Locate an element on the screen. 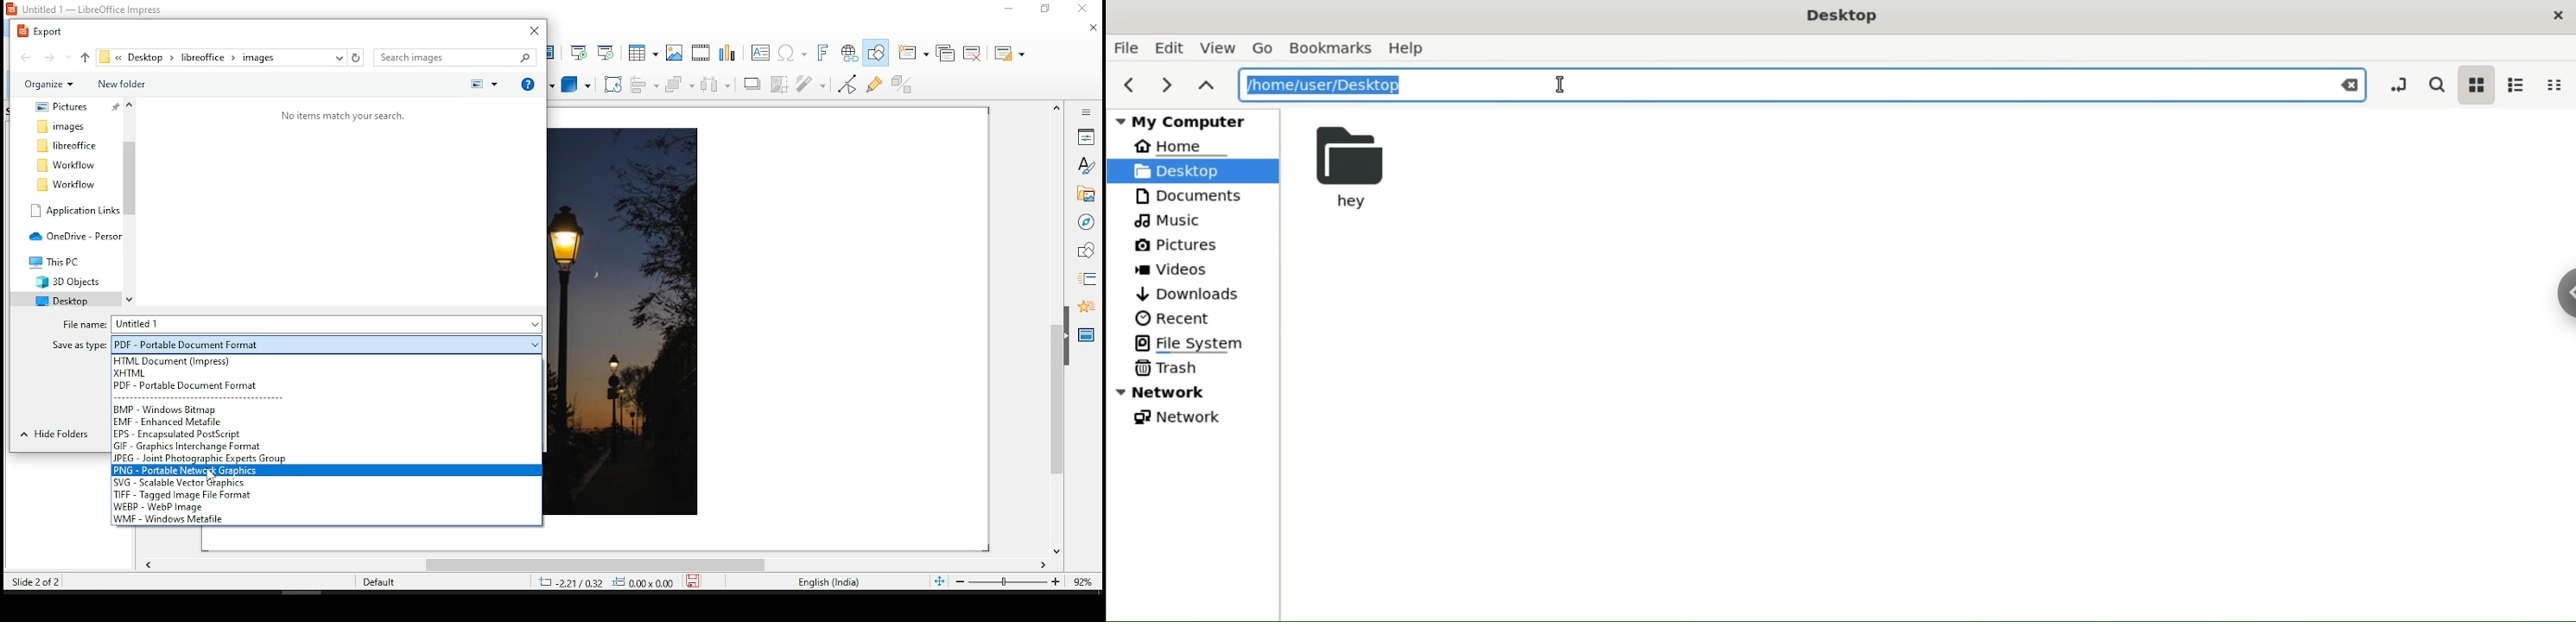  animation is located at coordinates (1086, 307).